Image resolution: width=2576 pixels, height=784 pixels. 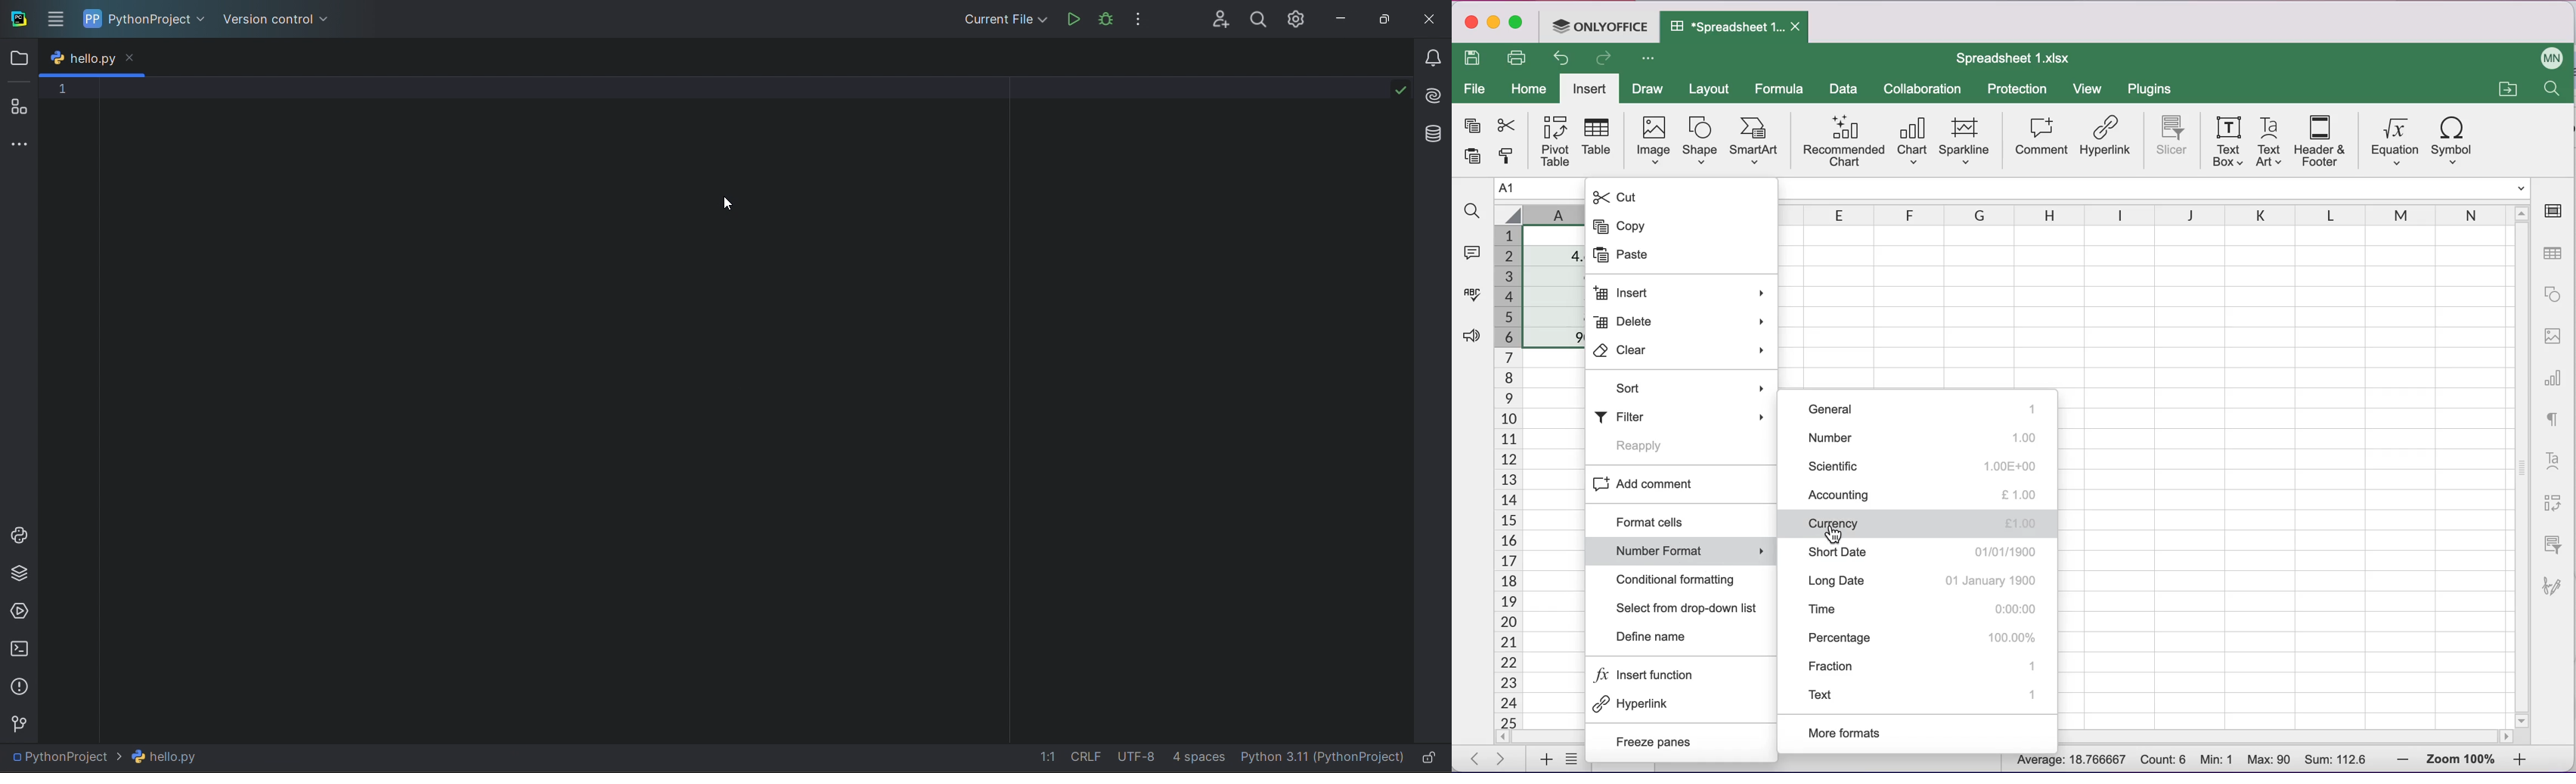 I want to click on minimize, so click(x=1495, y=24).